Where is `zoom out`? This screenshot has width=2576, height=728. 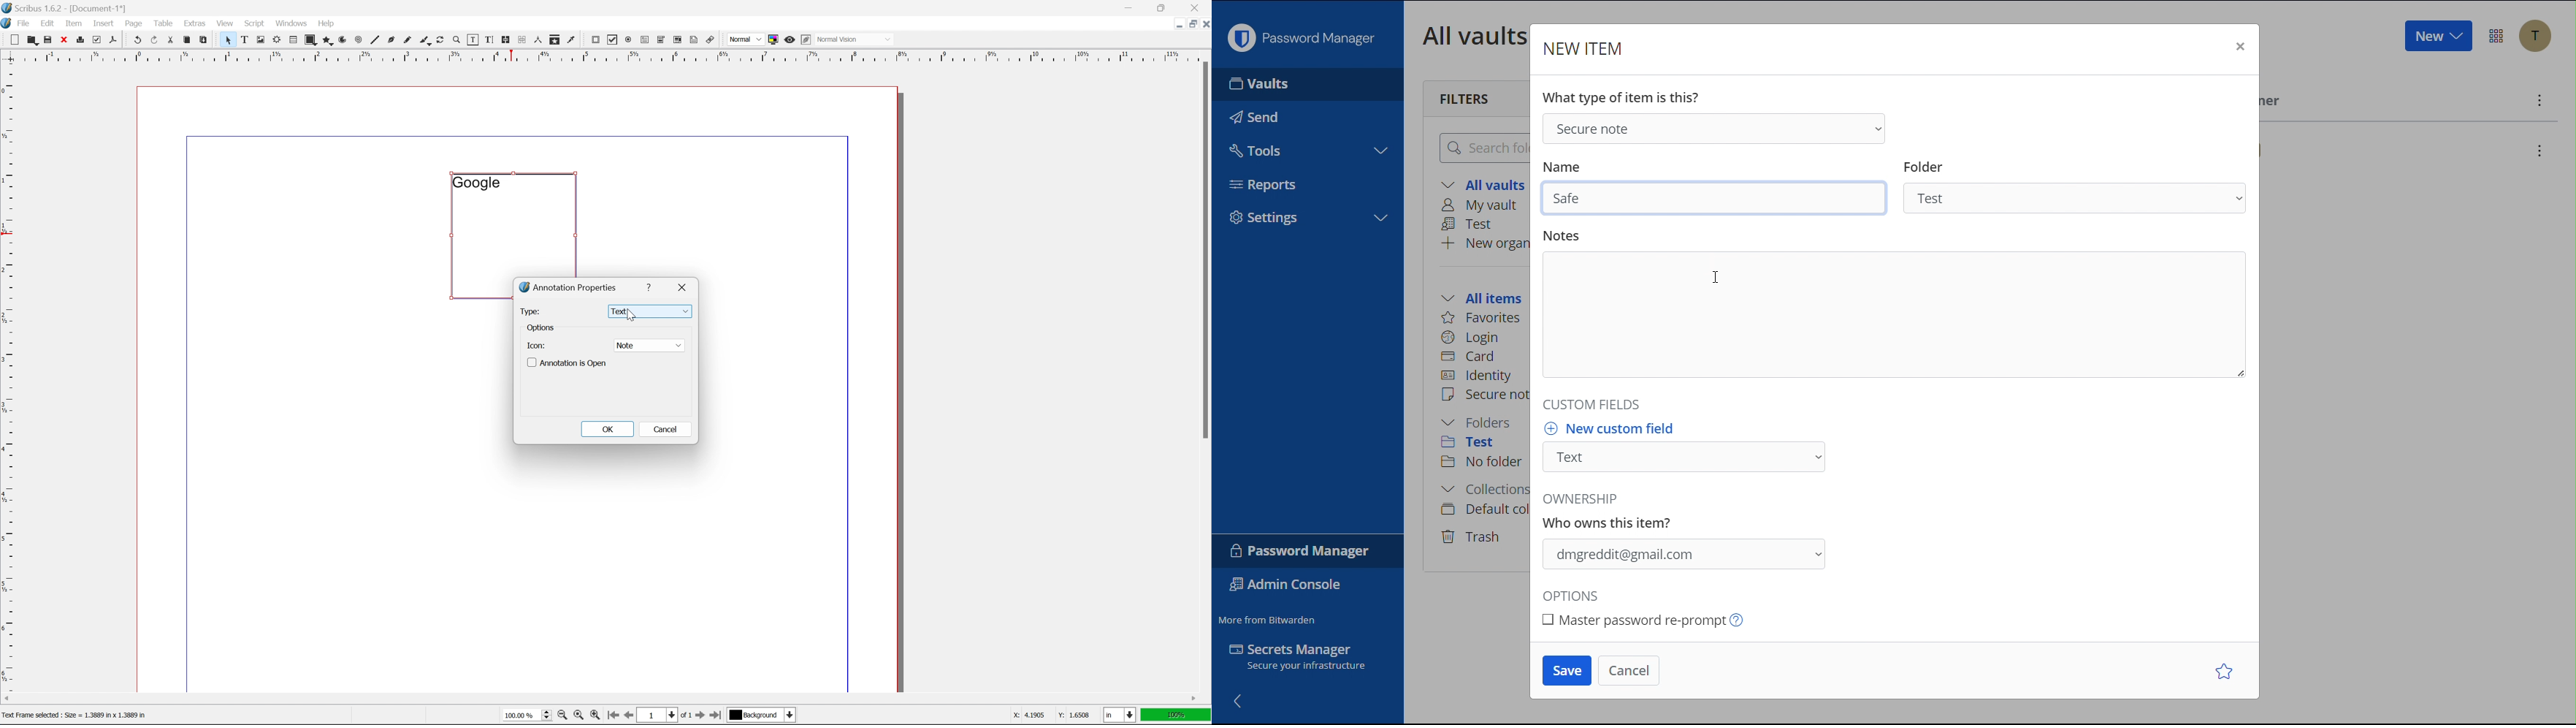
zoom out is located at coordinates (560, 716).